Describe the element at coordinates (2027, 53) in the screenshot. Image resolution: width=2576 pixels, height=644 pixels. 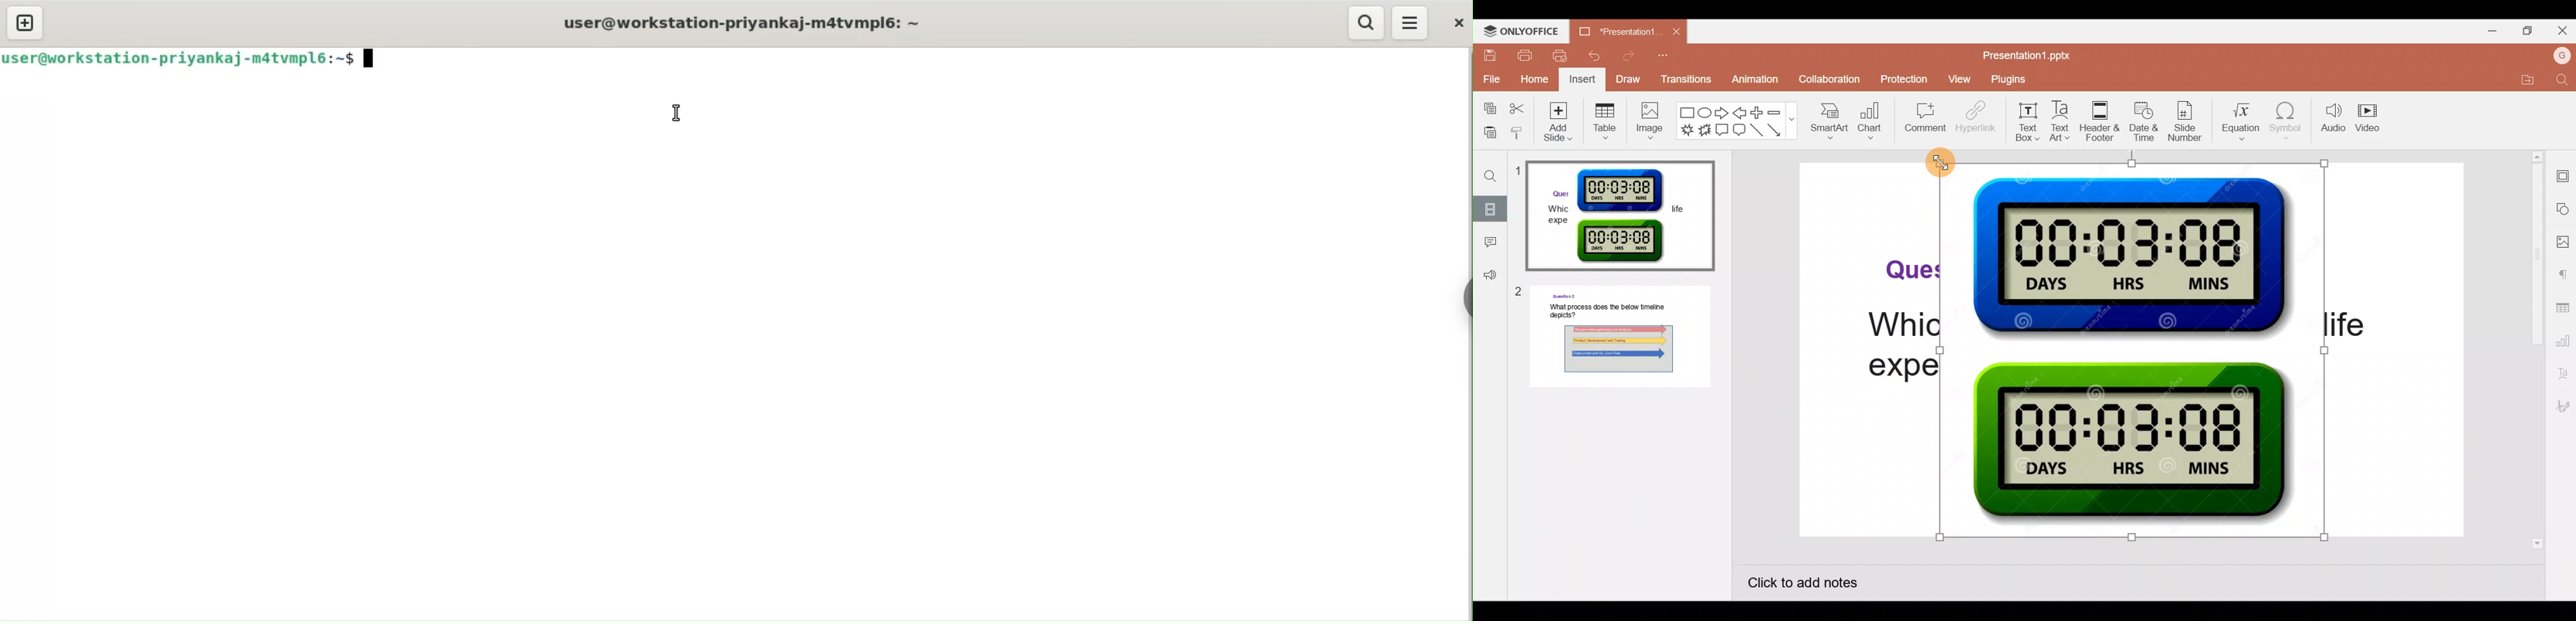
I see `Presentation1.pptx` at that location.